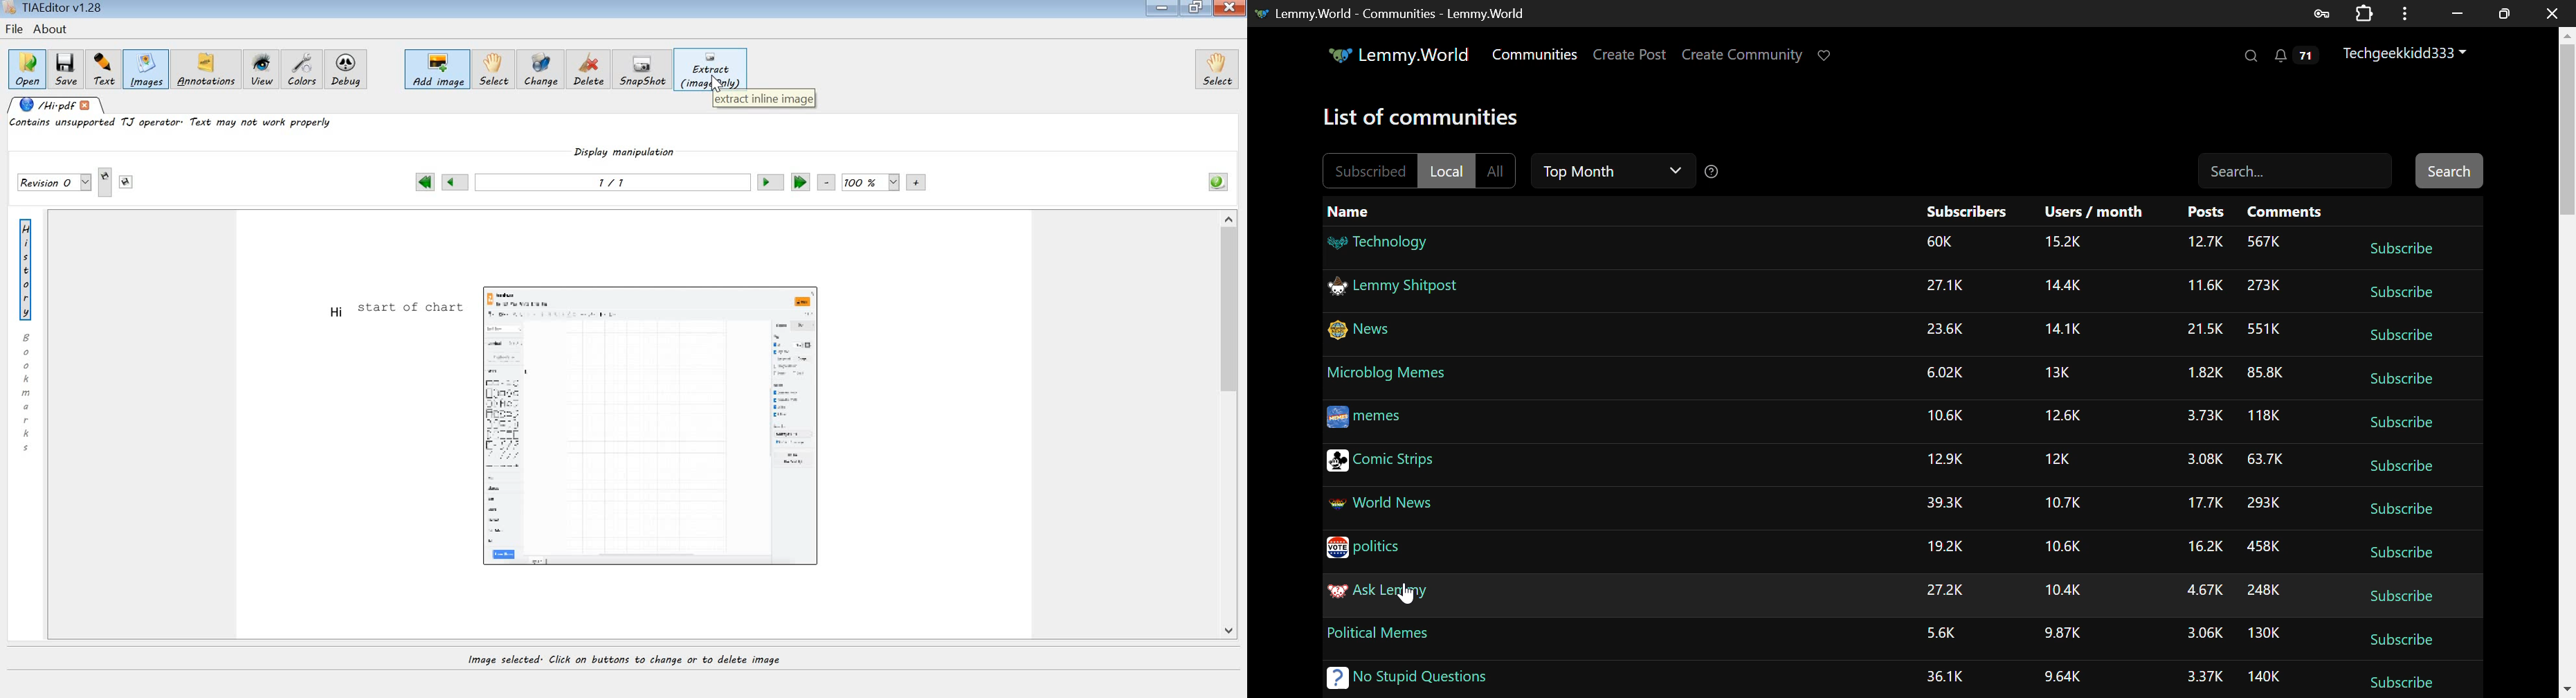 Image resolution: width=2576 pixels, height=700 pixels. I want to click on Sorting Help, so click(1716, 171).